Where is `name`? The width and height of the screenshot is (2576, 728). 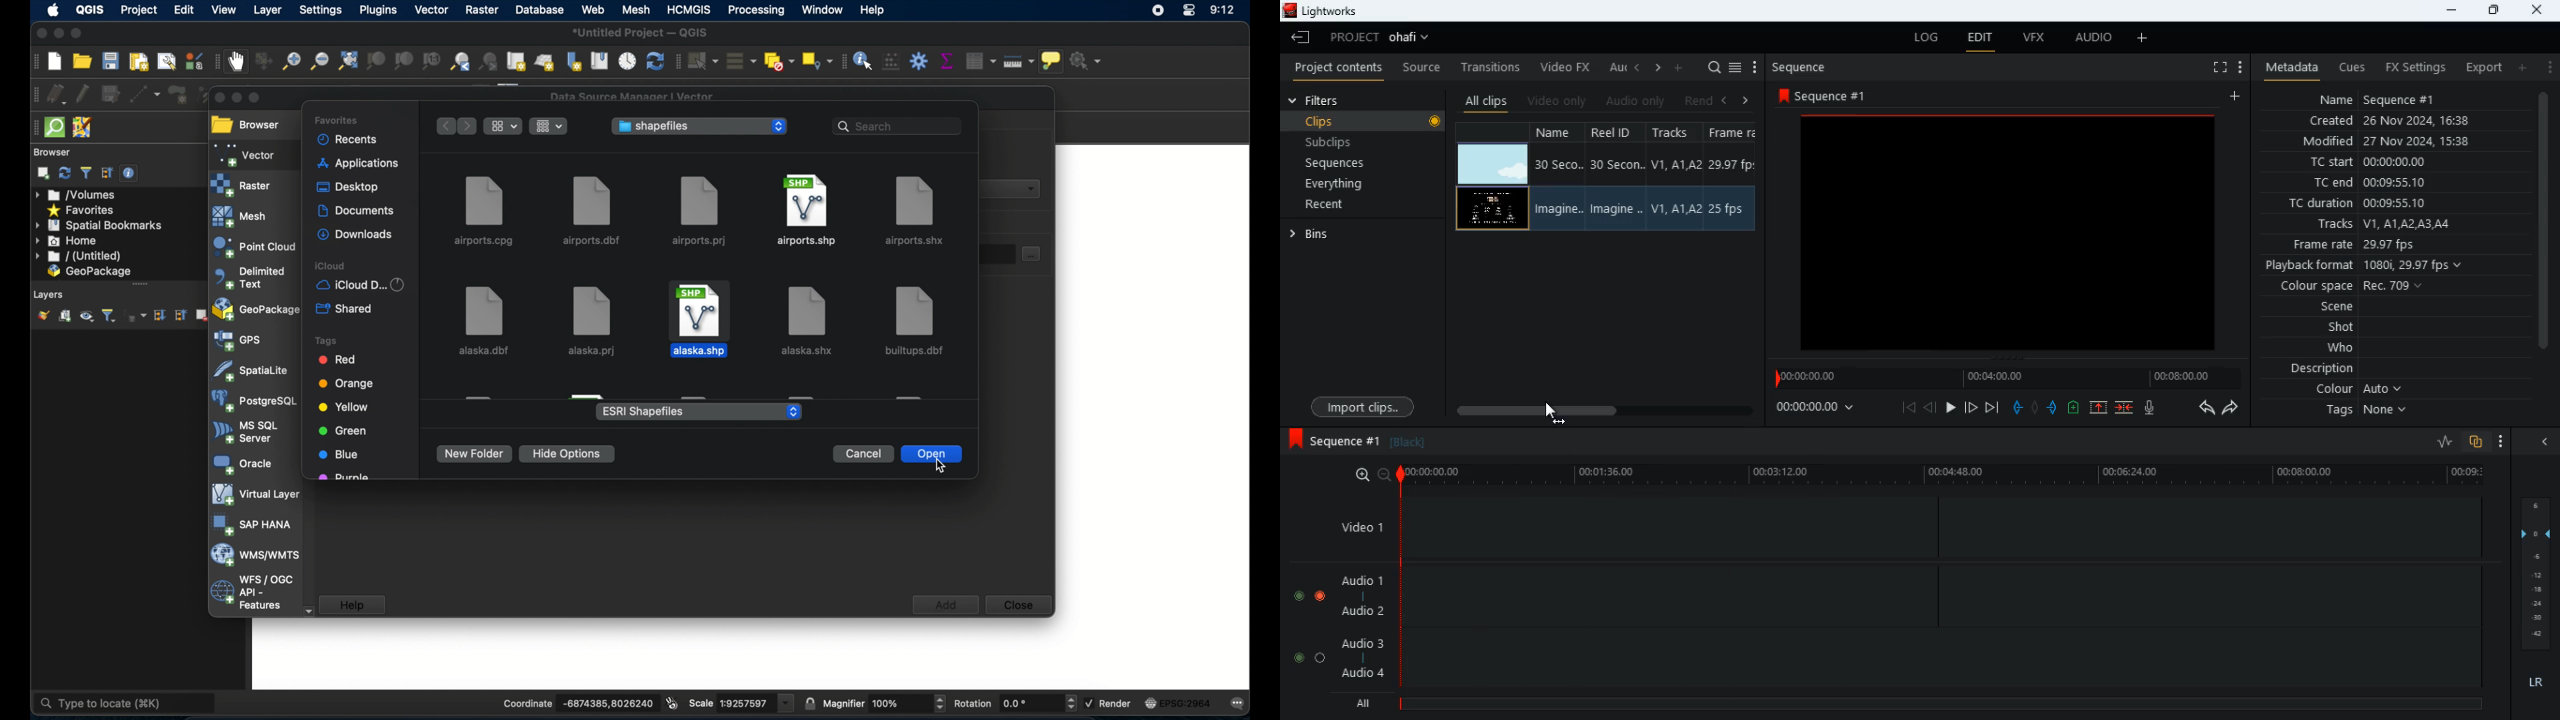 name is located at coordinates (1557, 177).